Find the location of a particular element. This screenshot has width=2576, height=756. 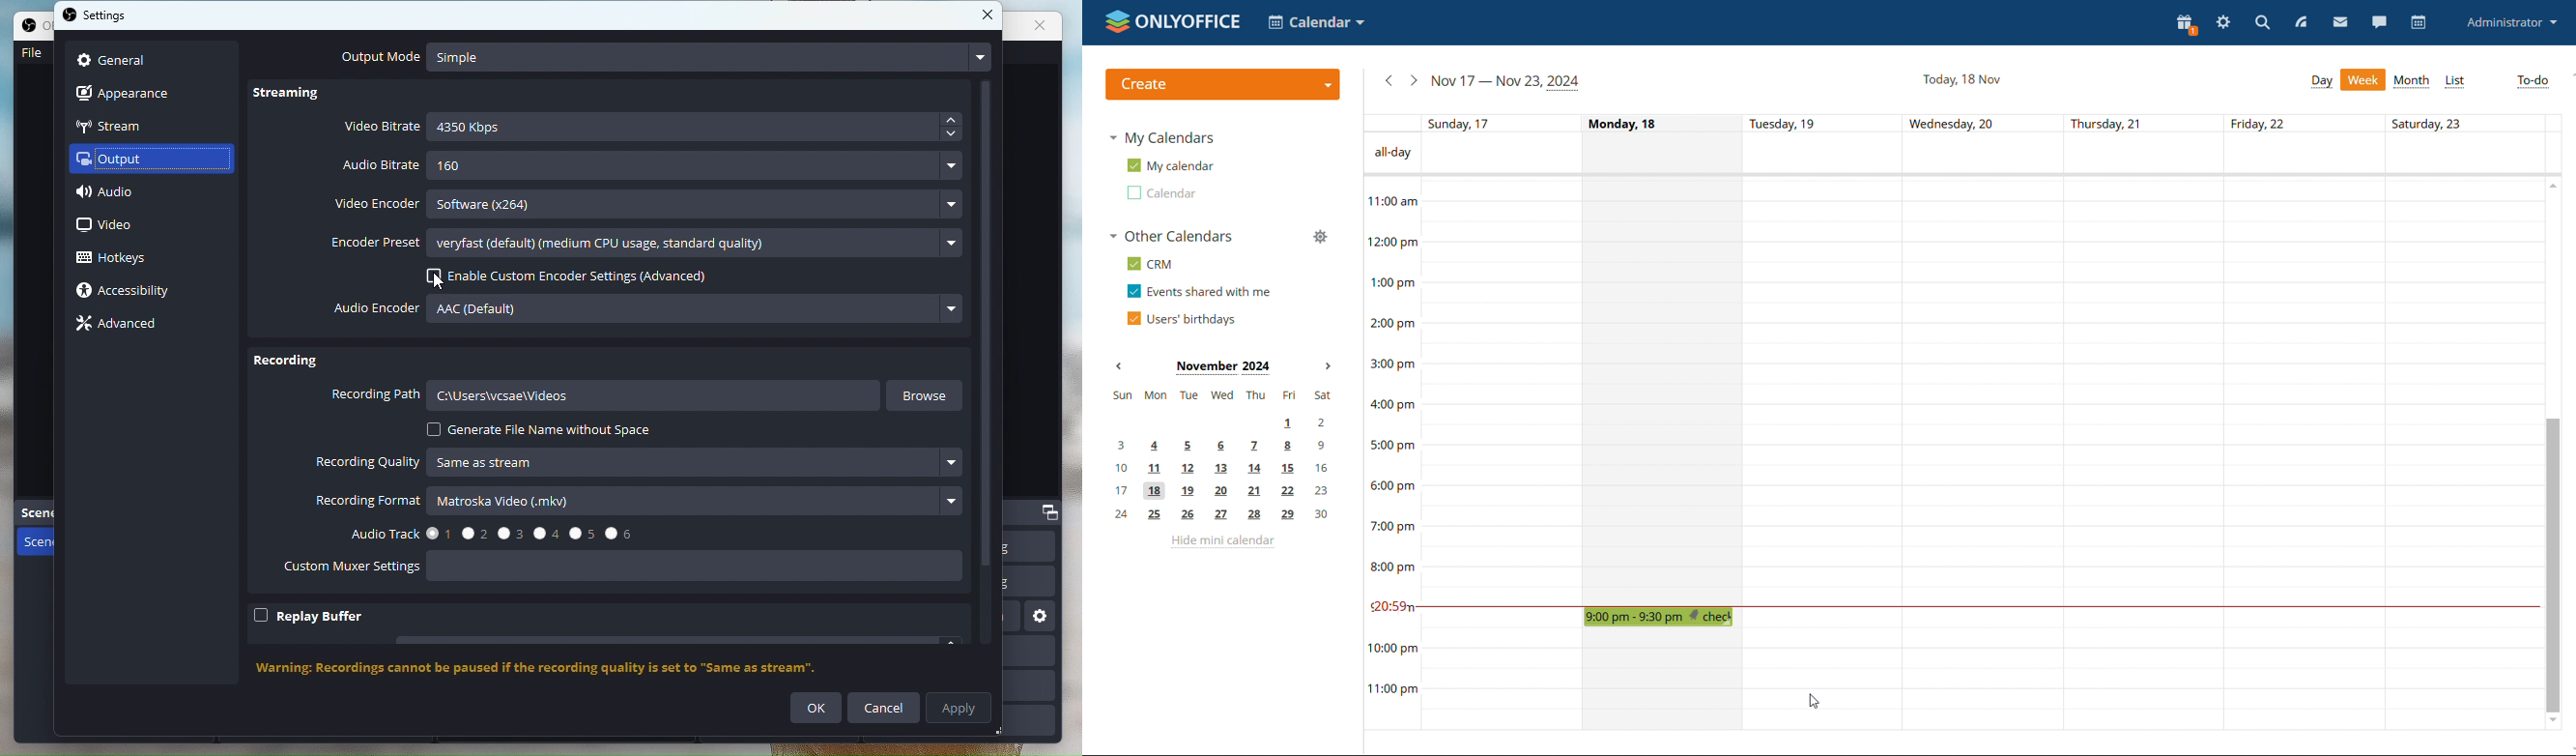

cursor is located at coordinates (430, 281).